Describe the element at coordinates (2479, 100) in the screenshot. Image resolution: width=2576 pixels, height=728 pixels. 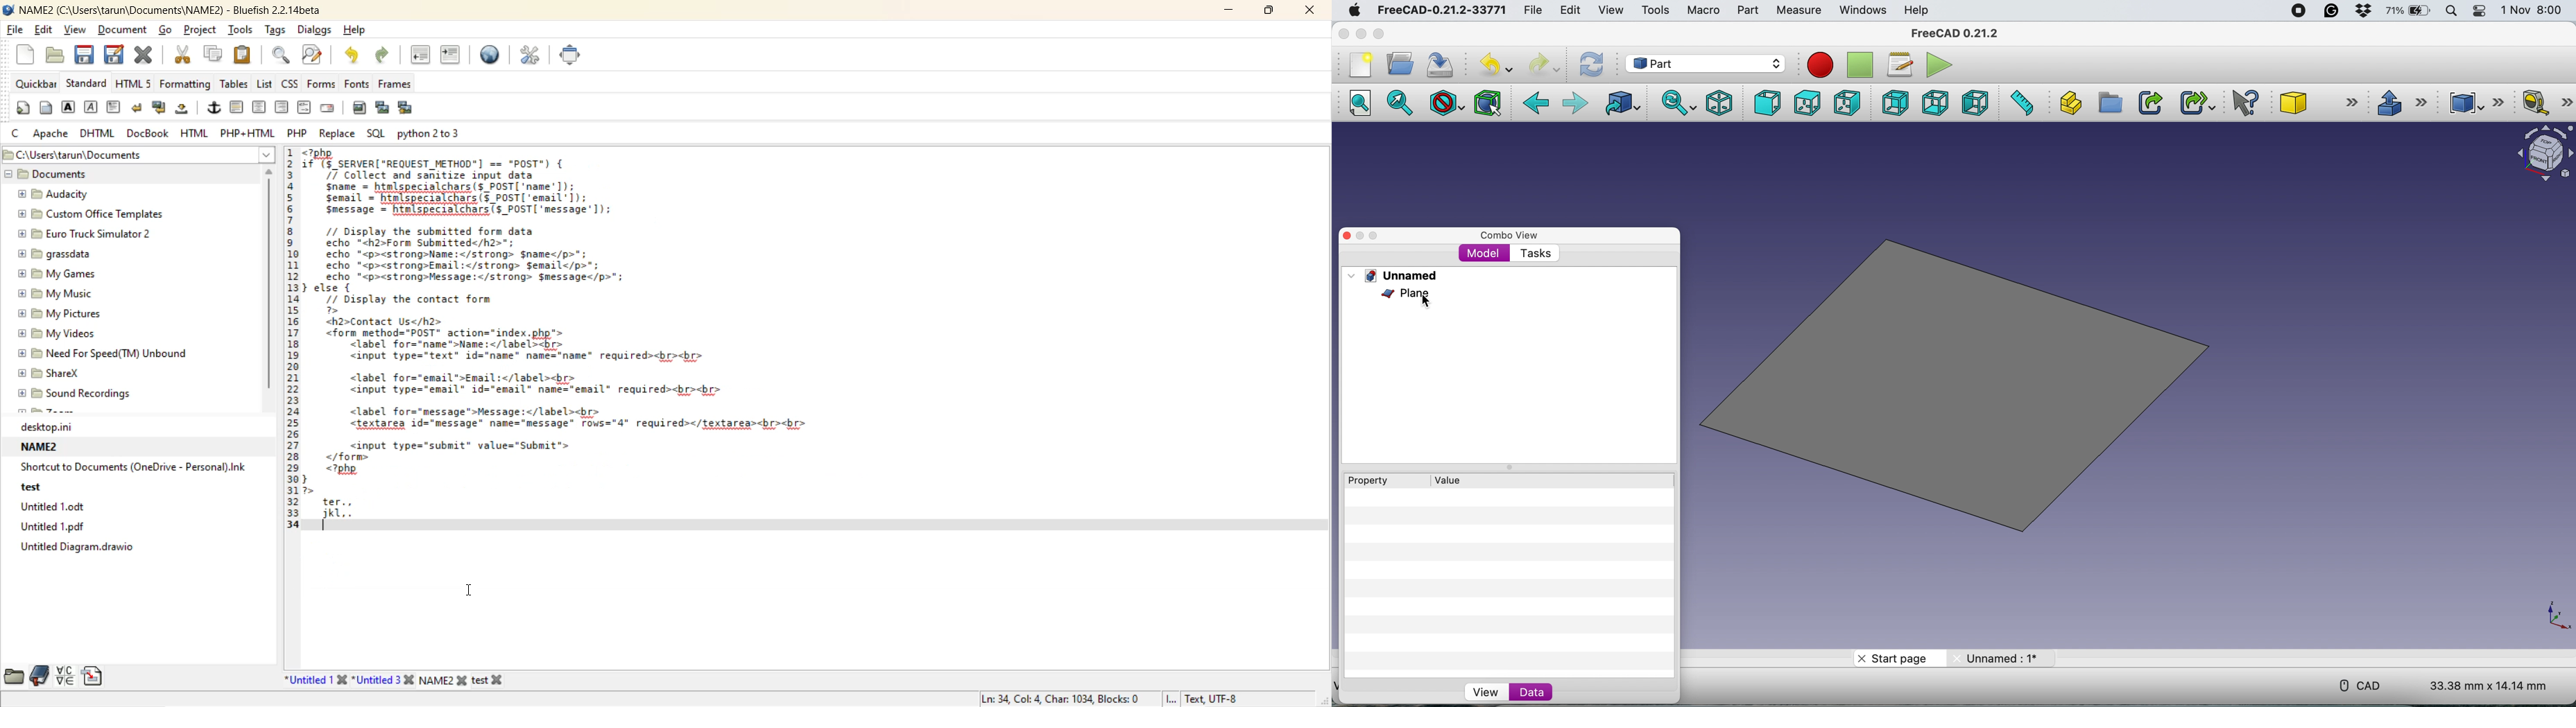
I see `compound tools` at that location.